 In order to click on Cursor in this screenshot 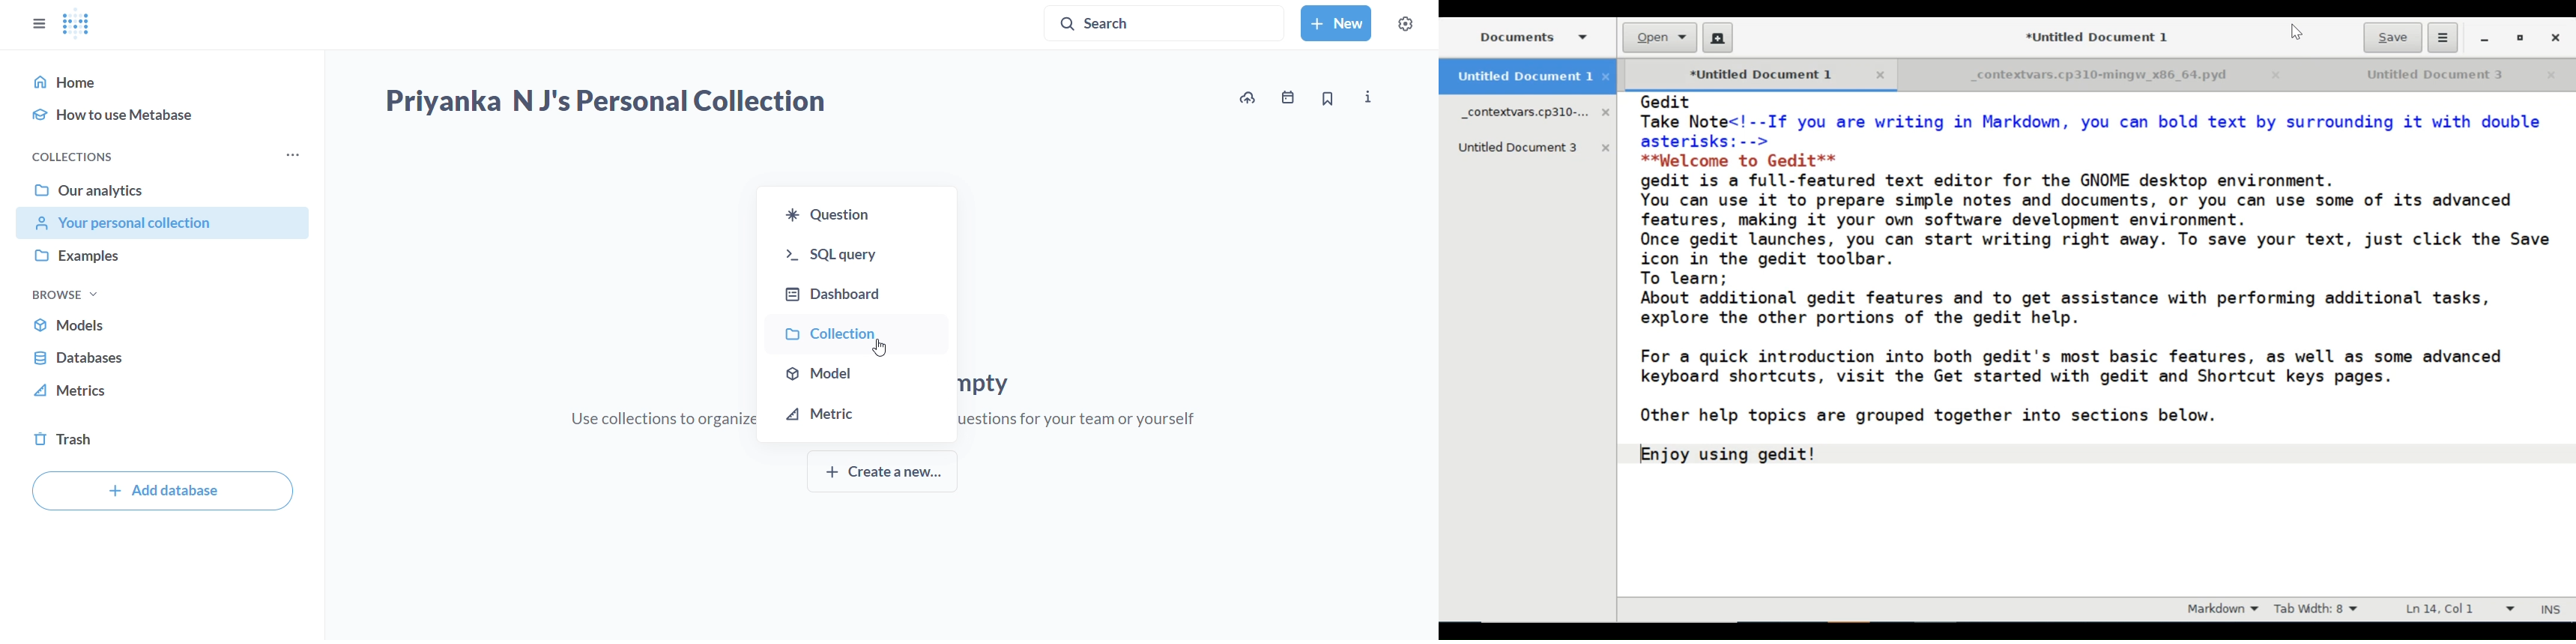, I will do `click(2297, 33)`.